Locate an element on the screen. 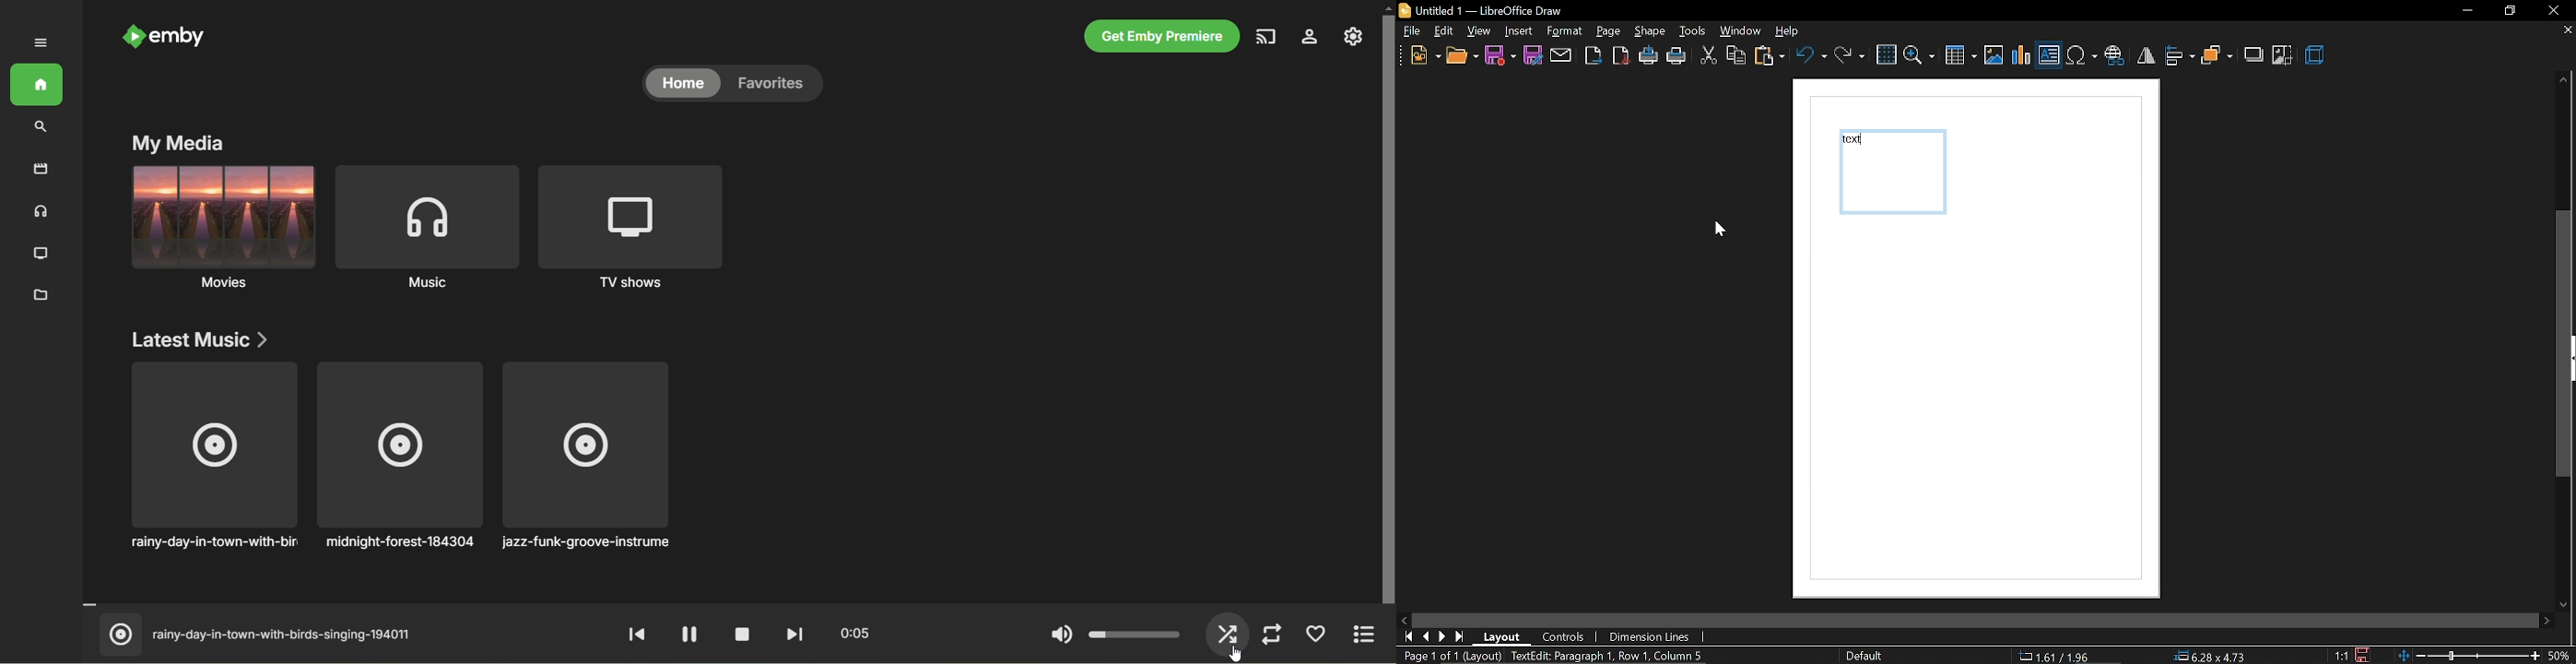 Image resolution: width=2576 pixels, height=672 pixels. paste is located at coordinates (1770, 58).